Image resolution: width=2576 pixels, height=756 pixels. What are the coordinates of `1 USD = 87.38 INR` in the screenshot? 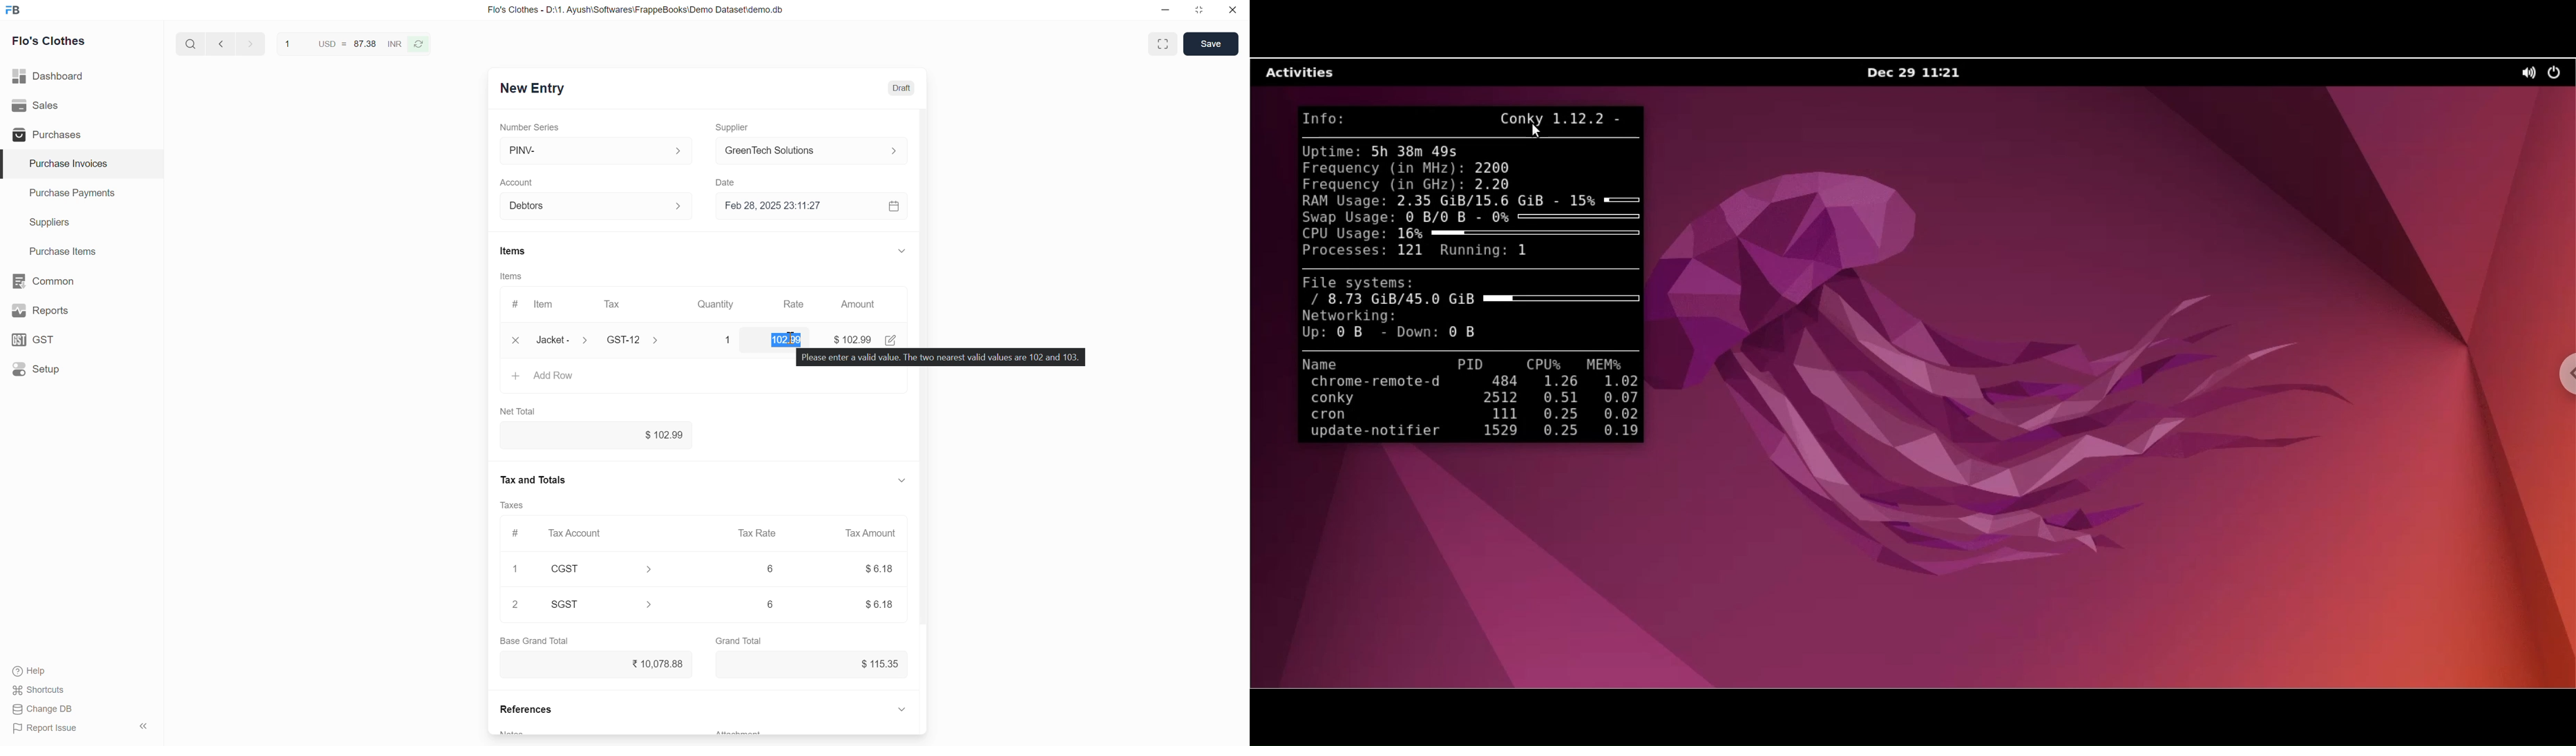 It's located at (341, 44).